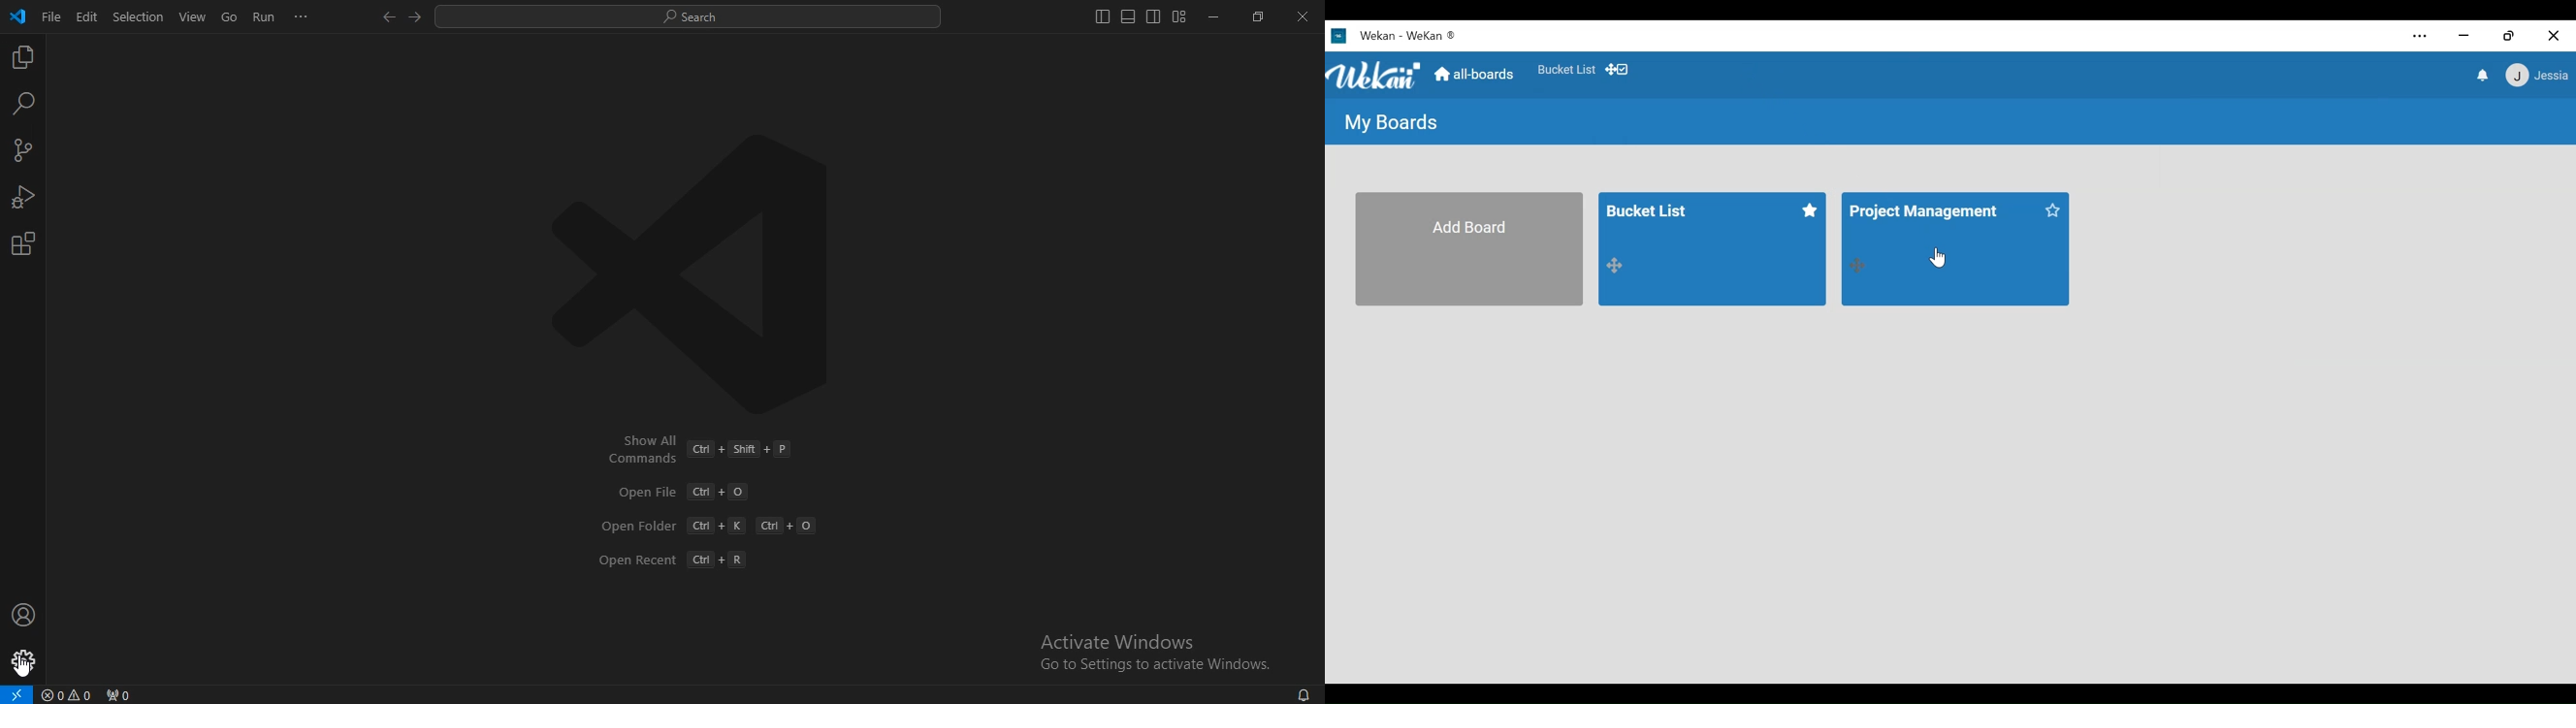 This screenshot has width=2576, height=728. I want to click on mark as favorite, so click(1813, 210).